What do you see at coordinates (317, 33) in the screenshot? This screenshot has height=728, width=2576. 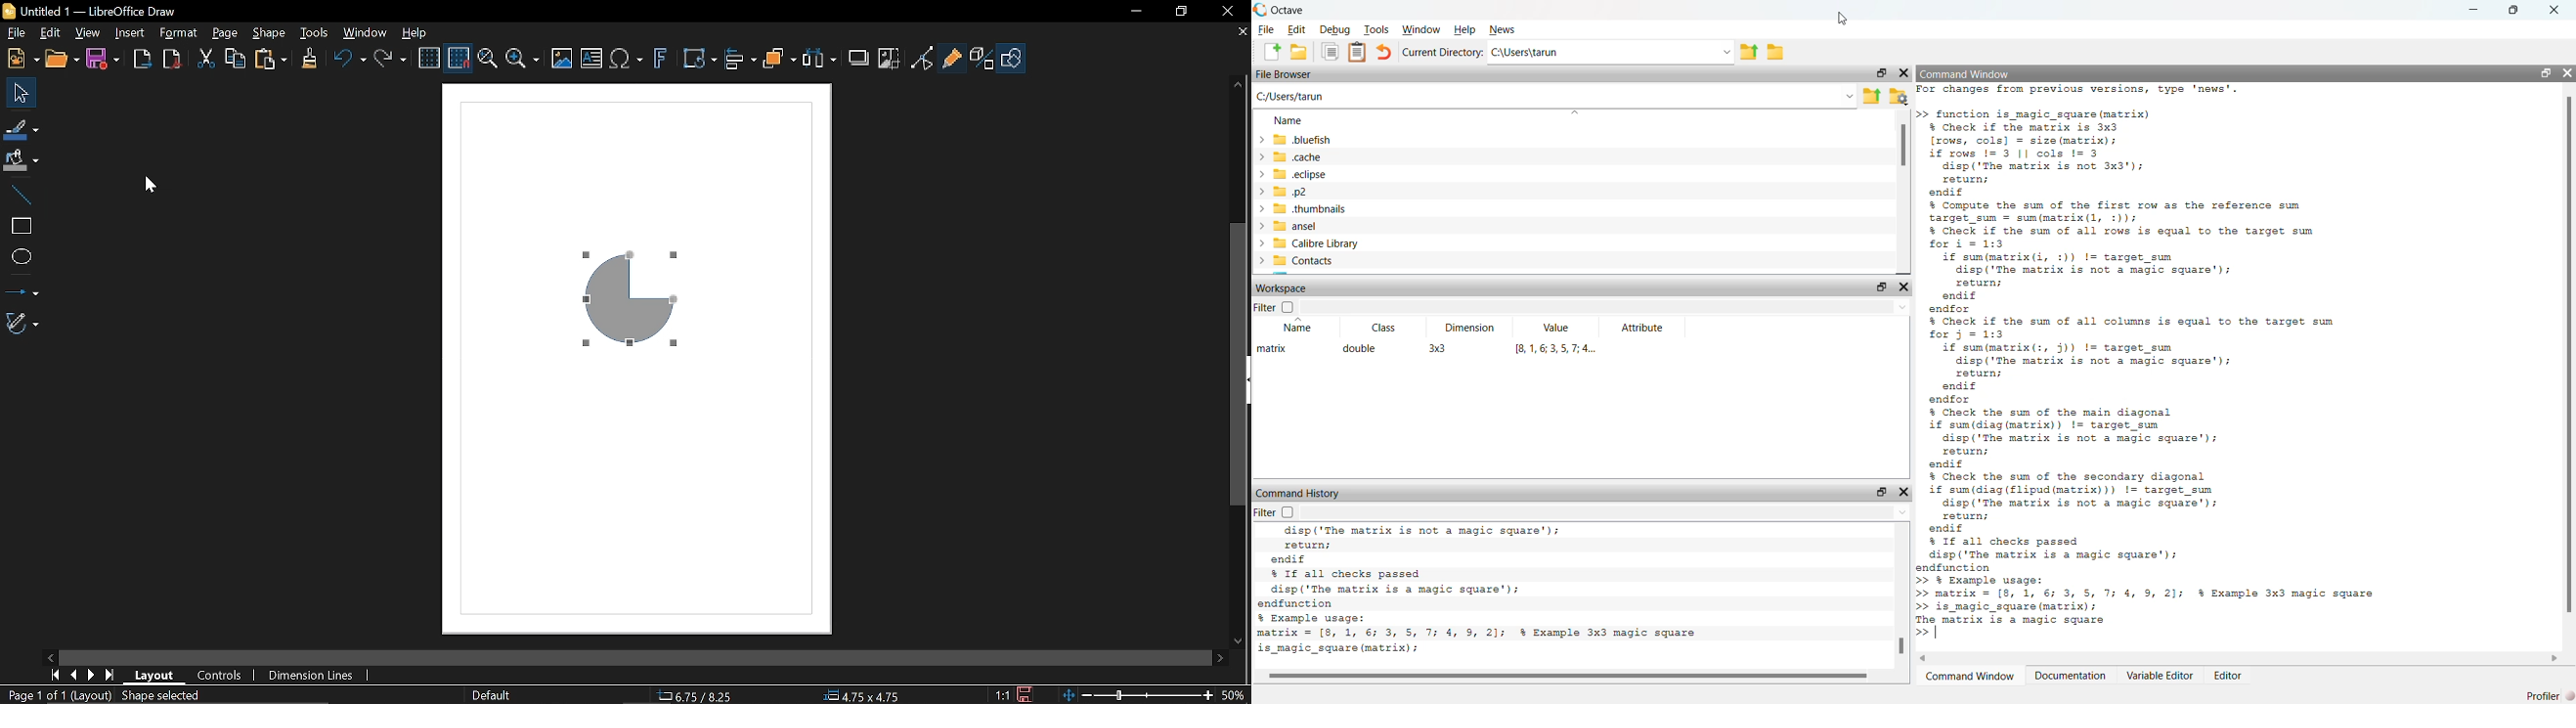 I see `Tools` at bounding box center [317, 33].